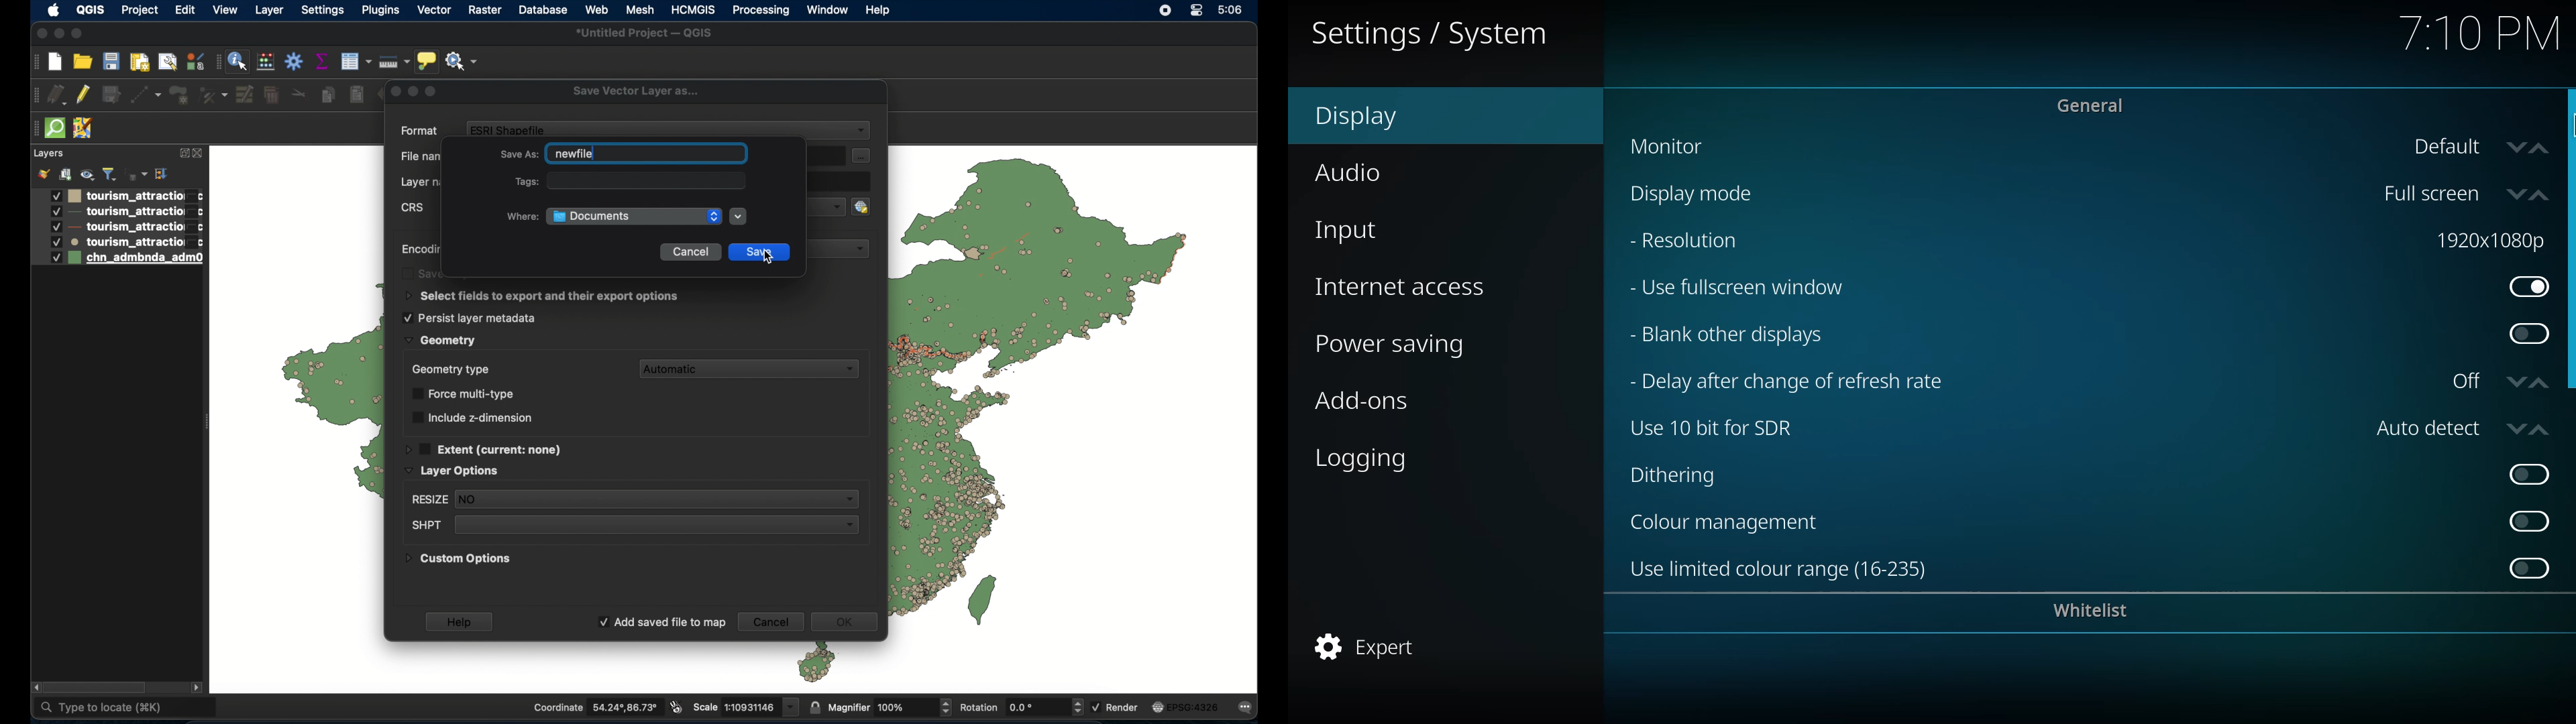 This screenshot has height=728, width=2576. Describe the element at coordinates (54, 11) in the screenshot. I see `apple icon` at that location.